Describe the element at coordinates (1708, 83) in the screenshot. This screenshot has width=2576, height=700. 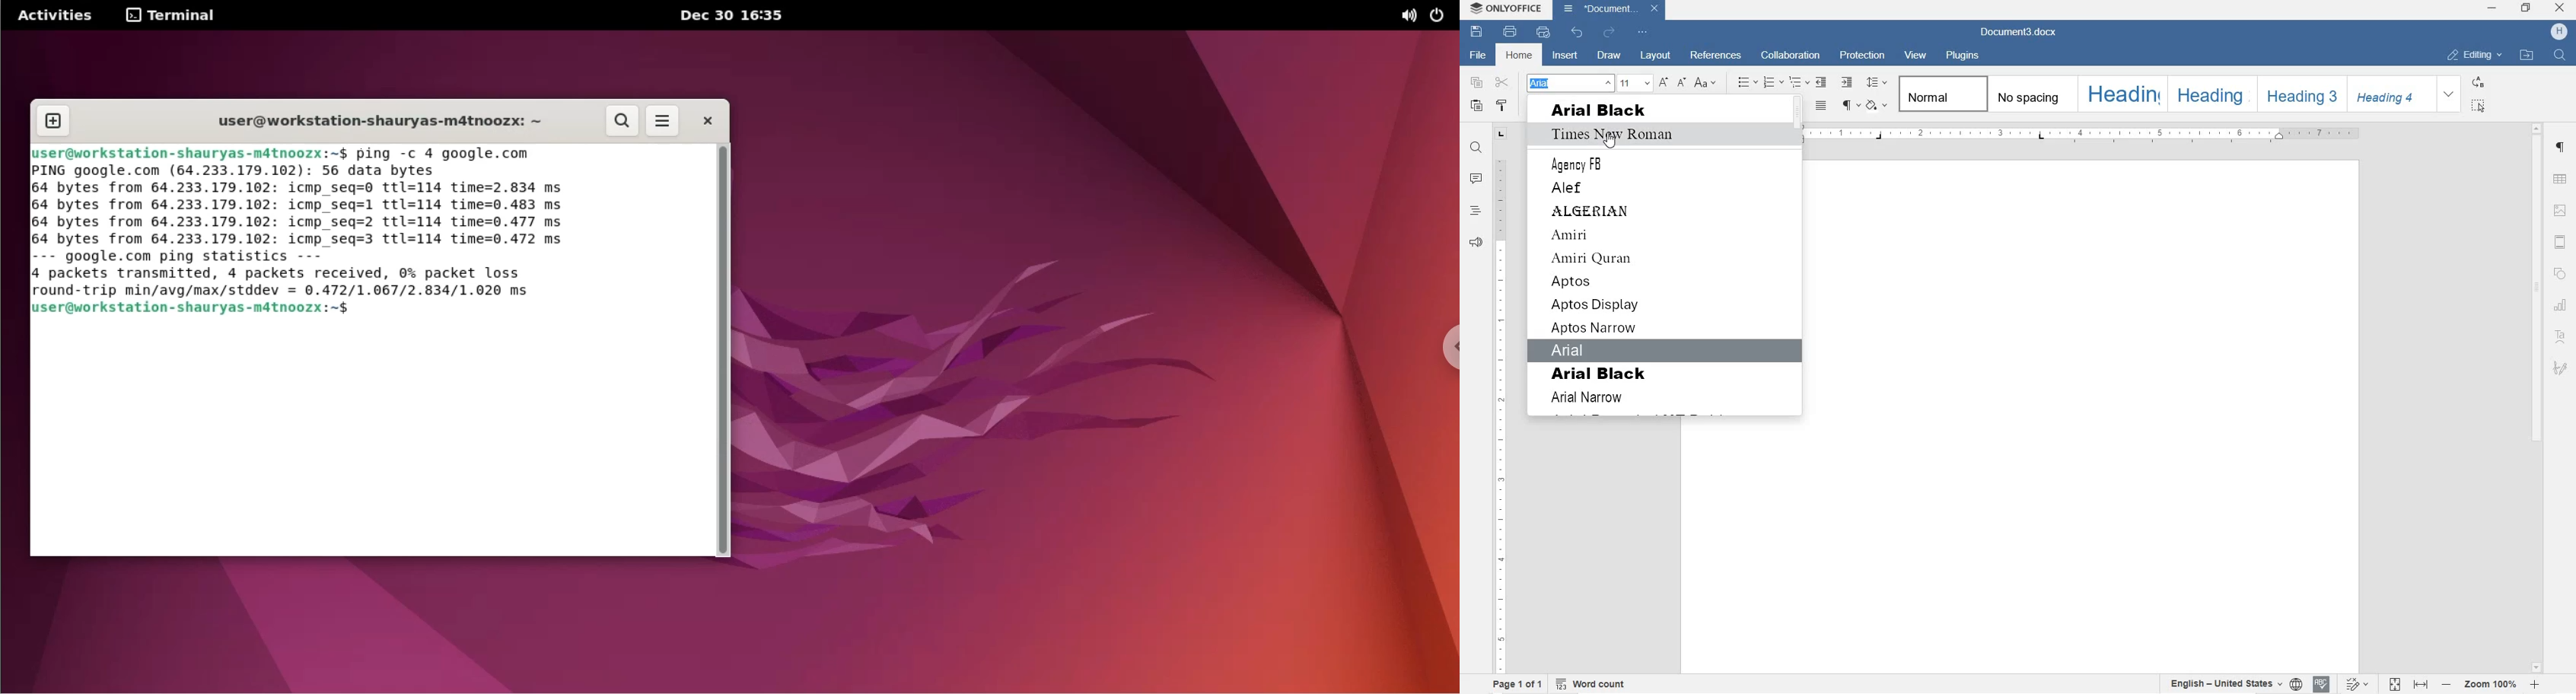
I see `CHANGE CASE` at that location.